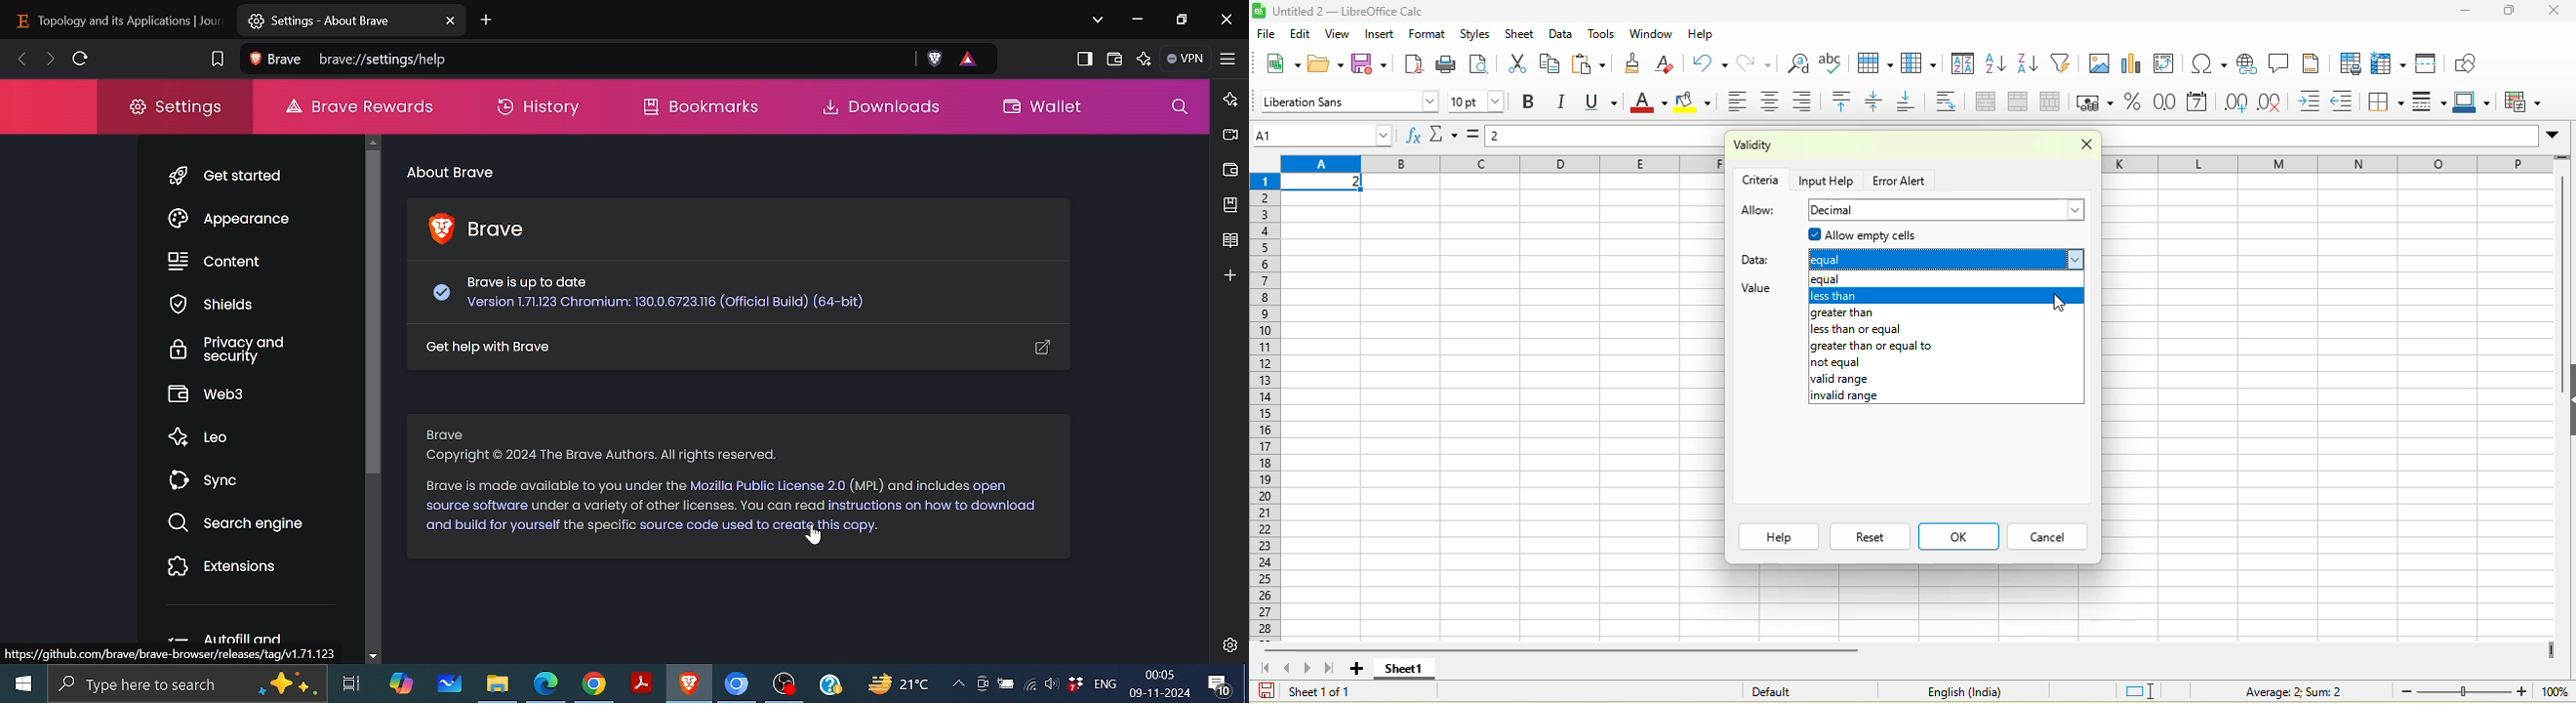  I want to click on sort, so click(1963, 66).